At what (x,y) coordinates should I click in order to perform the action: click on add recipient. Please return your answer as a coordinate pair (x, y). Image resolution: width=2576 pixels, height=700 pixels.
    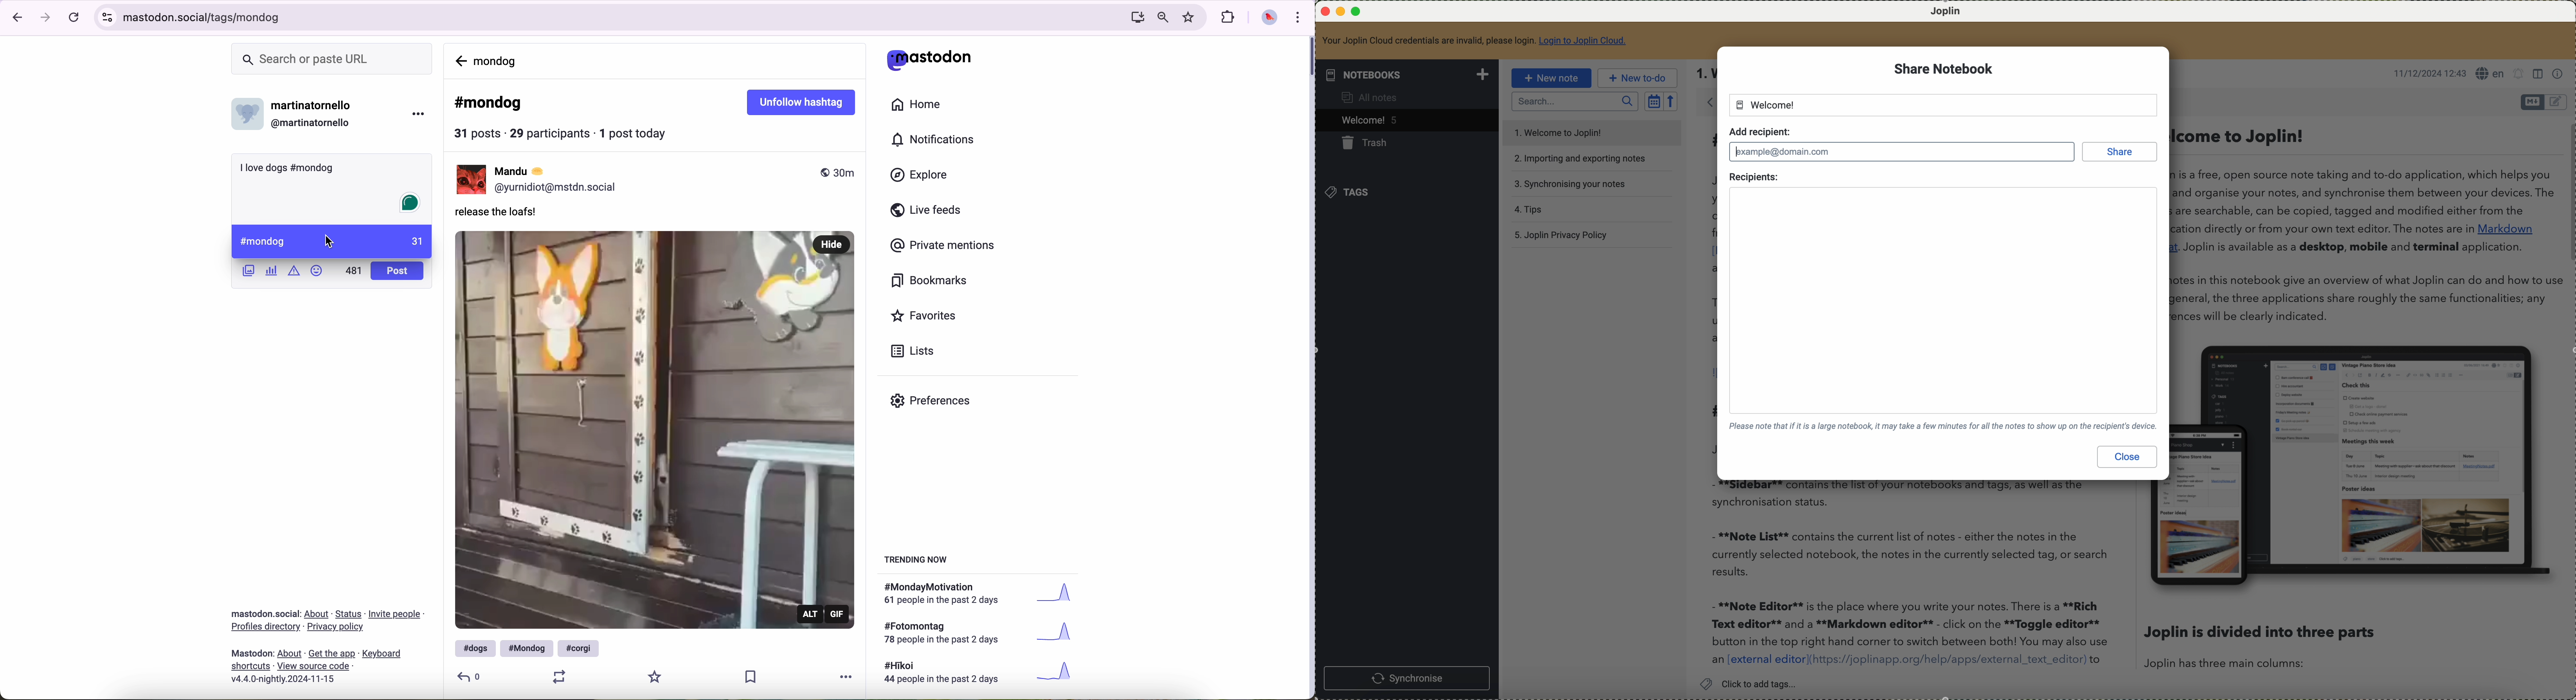
    Looking at the image, I should click on (1759, 131).